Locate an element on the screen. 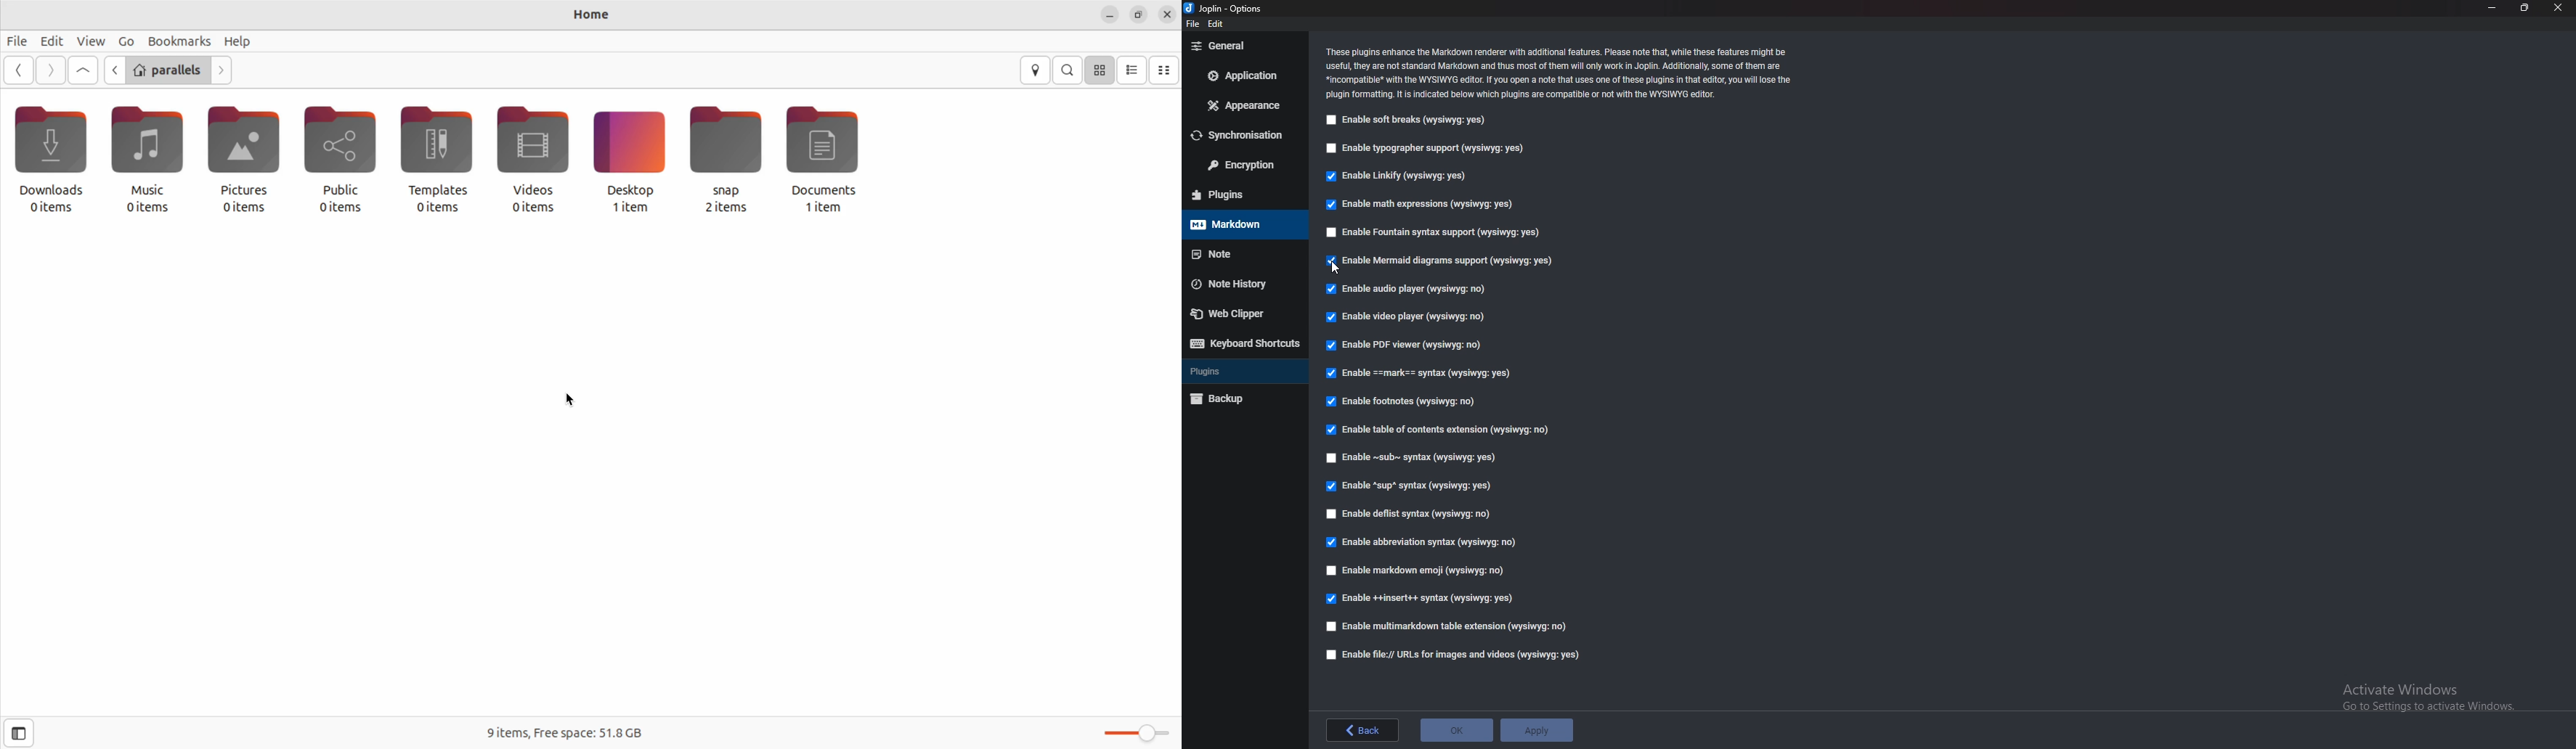 Image resolution: width=2576 pixels, height=756 pixels. activate windows pop up is located at coordinates (2430, 700).